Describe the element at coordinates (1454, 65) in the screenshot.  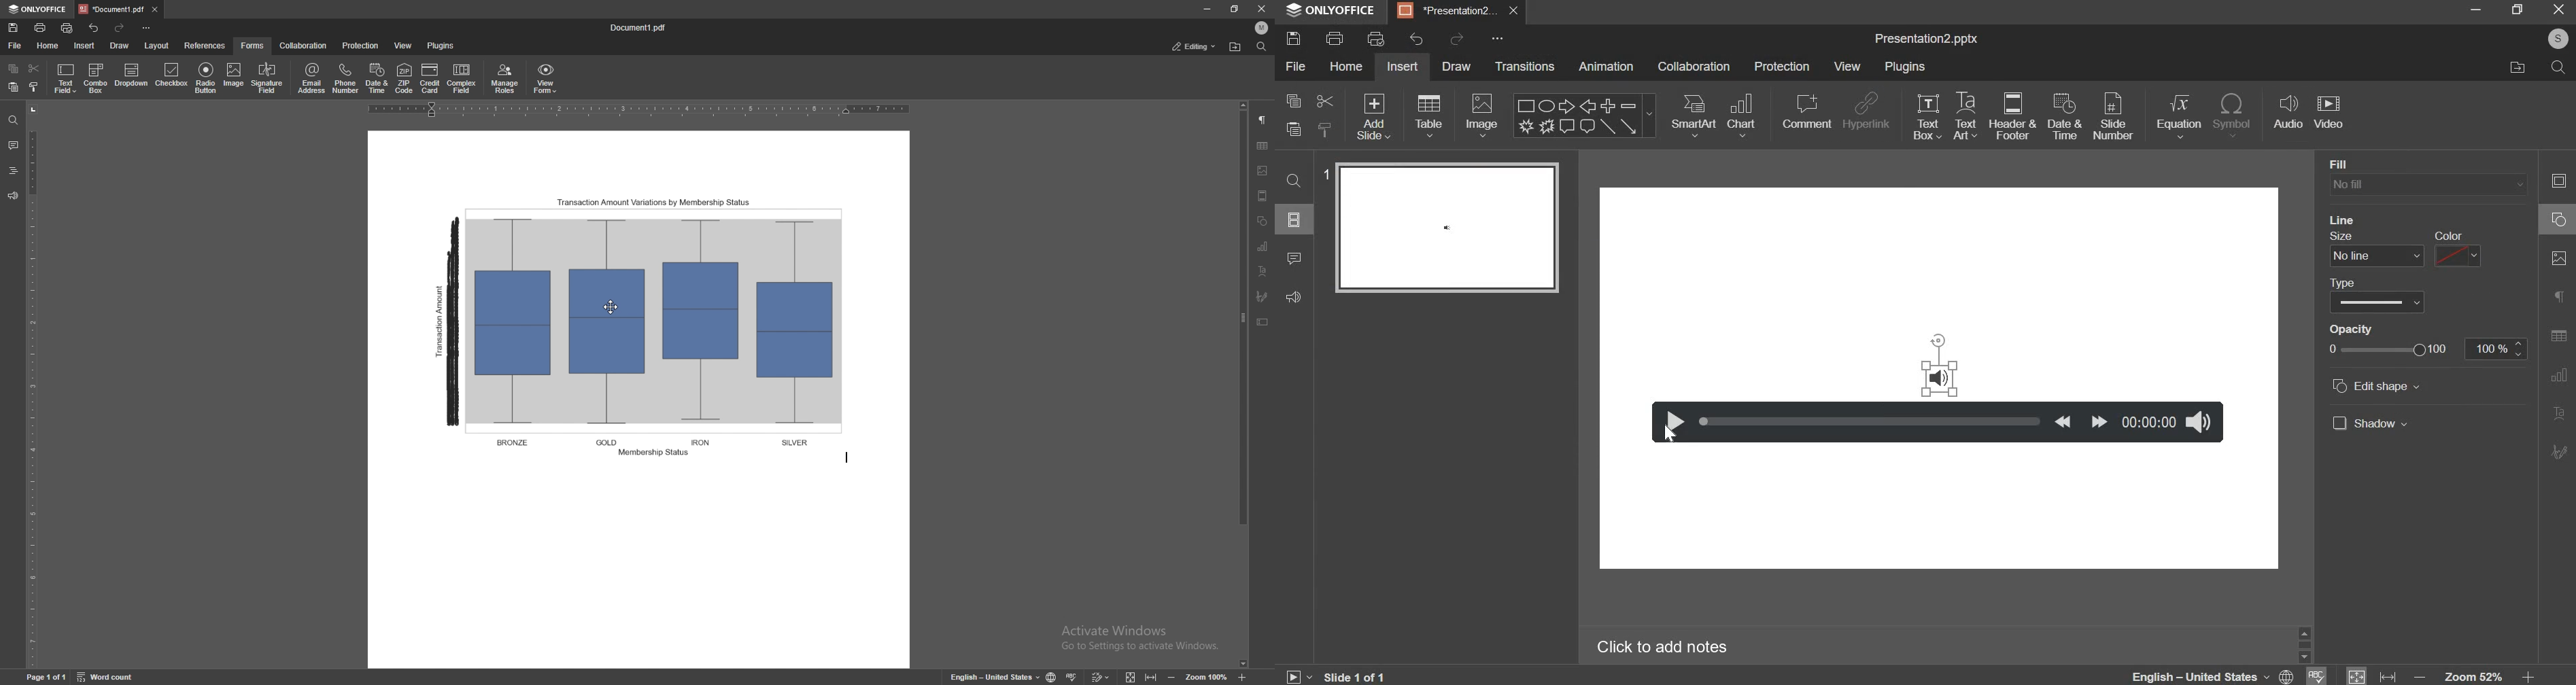
I see `draw` at that location.